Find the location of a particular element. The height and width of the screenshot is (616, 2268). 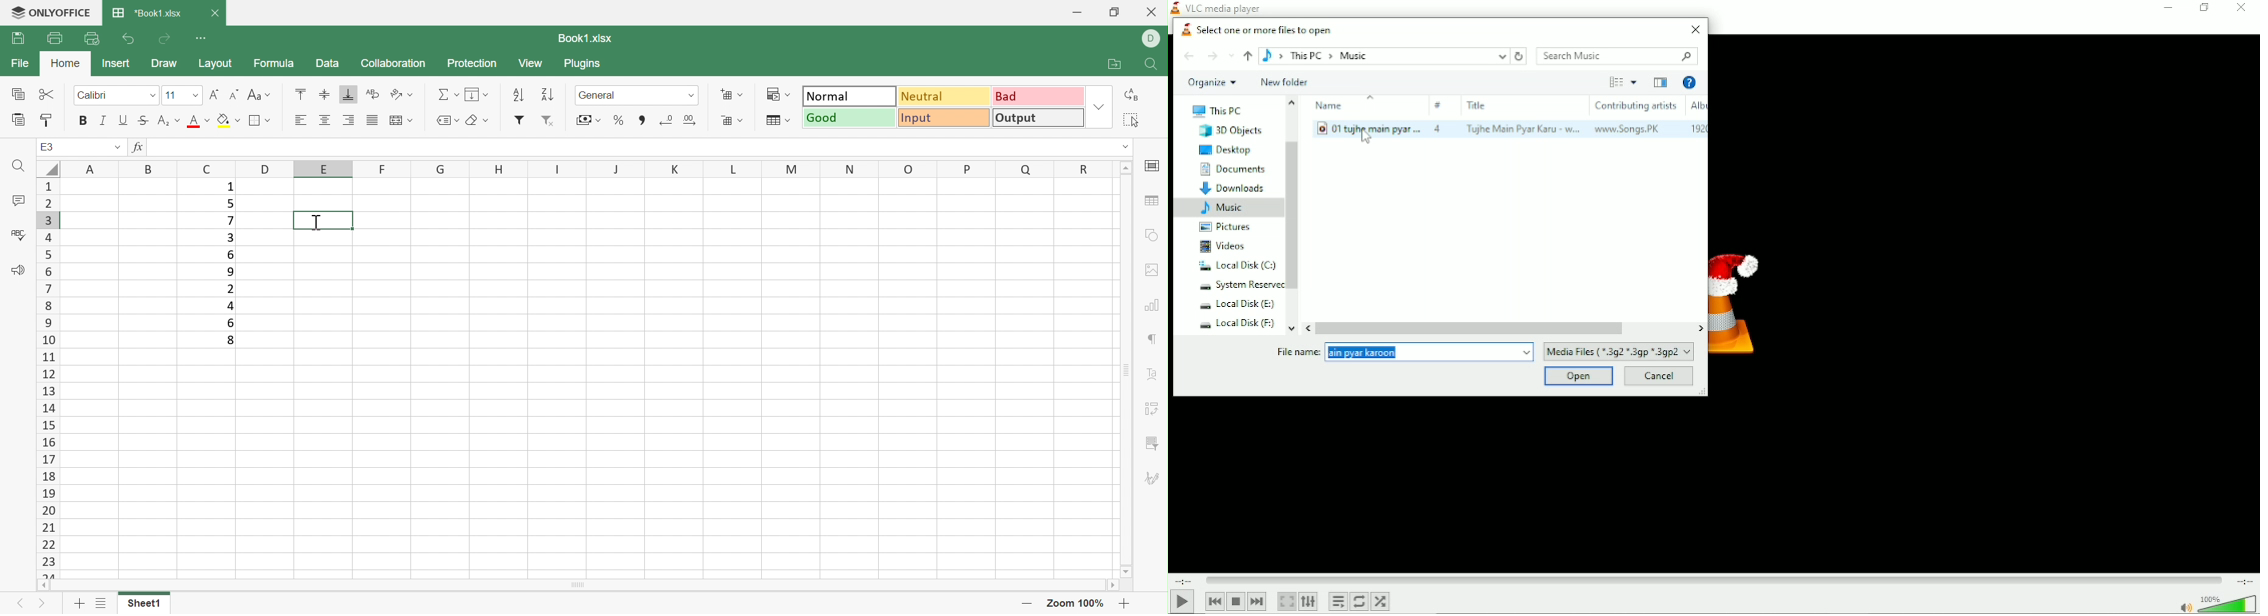

Collaboration is located at coordinates (398, 63).